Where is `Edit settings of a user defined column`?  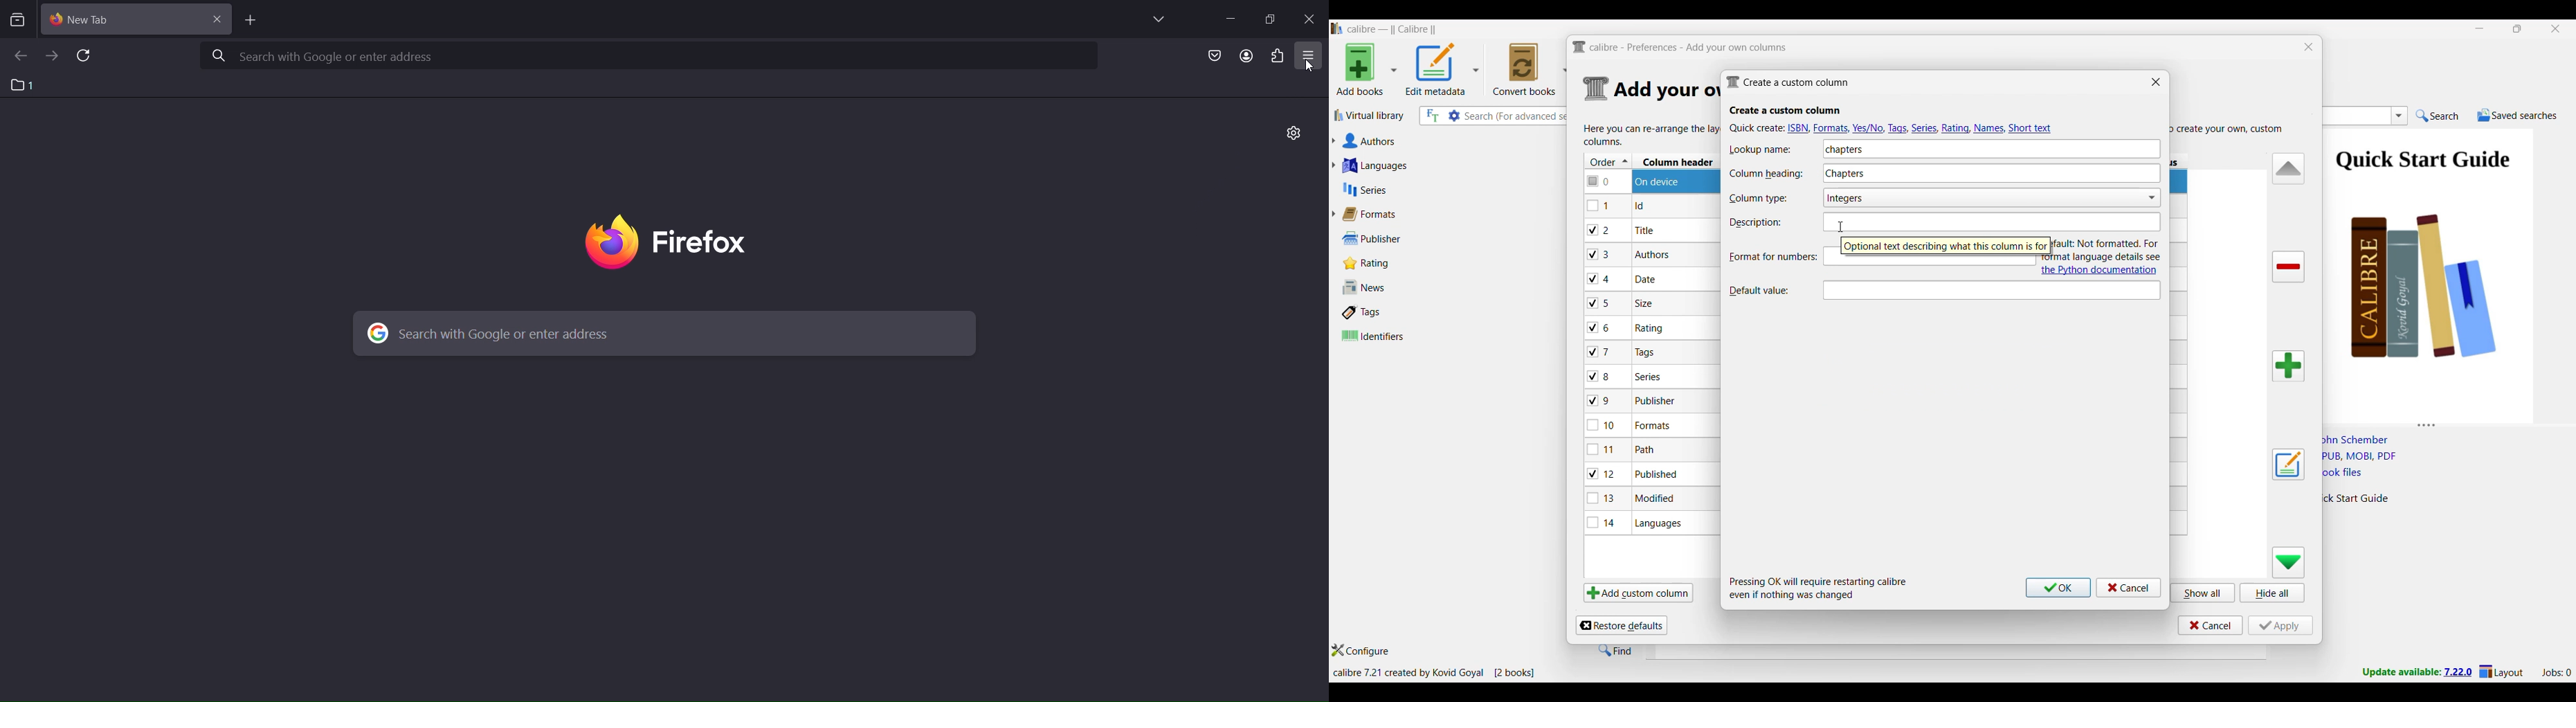 Edit settings of a user defined column is located at coordinates (2289, 465).